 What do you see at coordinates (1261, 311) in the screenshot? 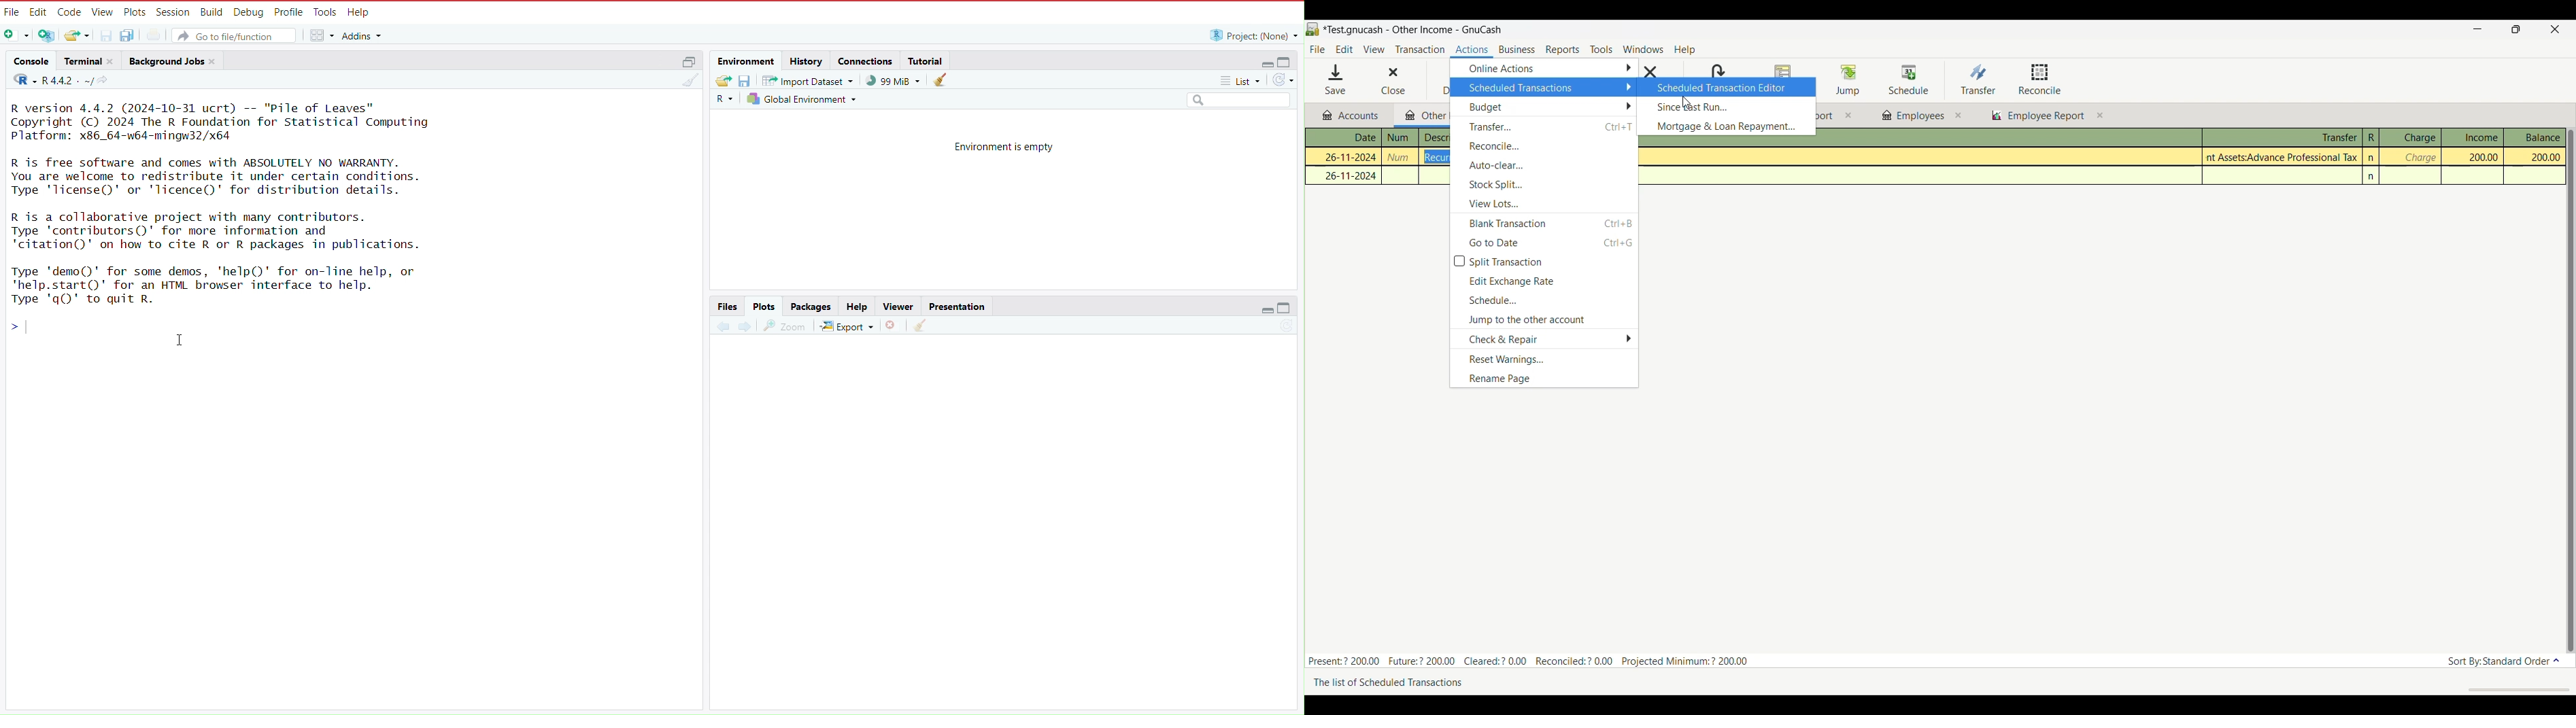
I see `minimize` at bounding box center [1261, 311].